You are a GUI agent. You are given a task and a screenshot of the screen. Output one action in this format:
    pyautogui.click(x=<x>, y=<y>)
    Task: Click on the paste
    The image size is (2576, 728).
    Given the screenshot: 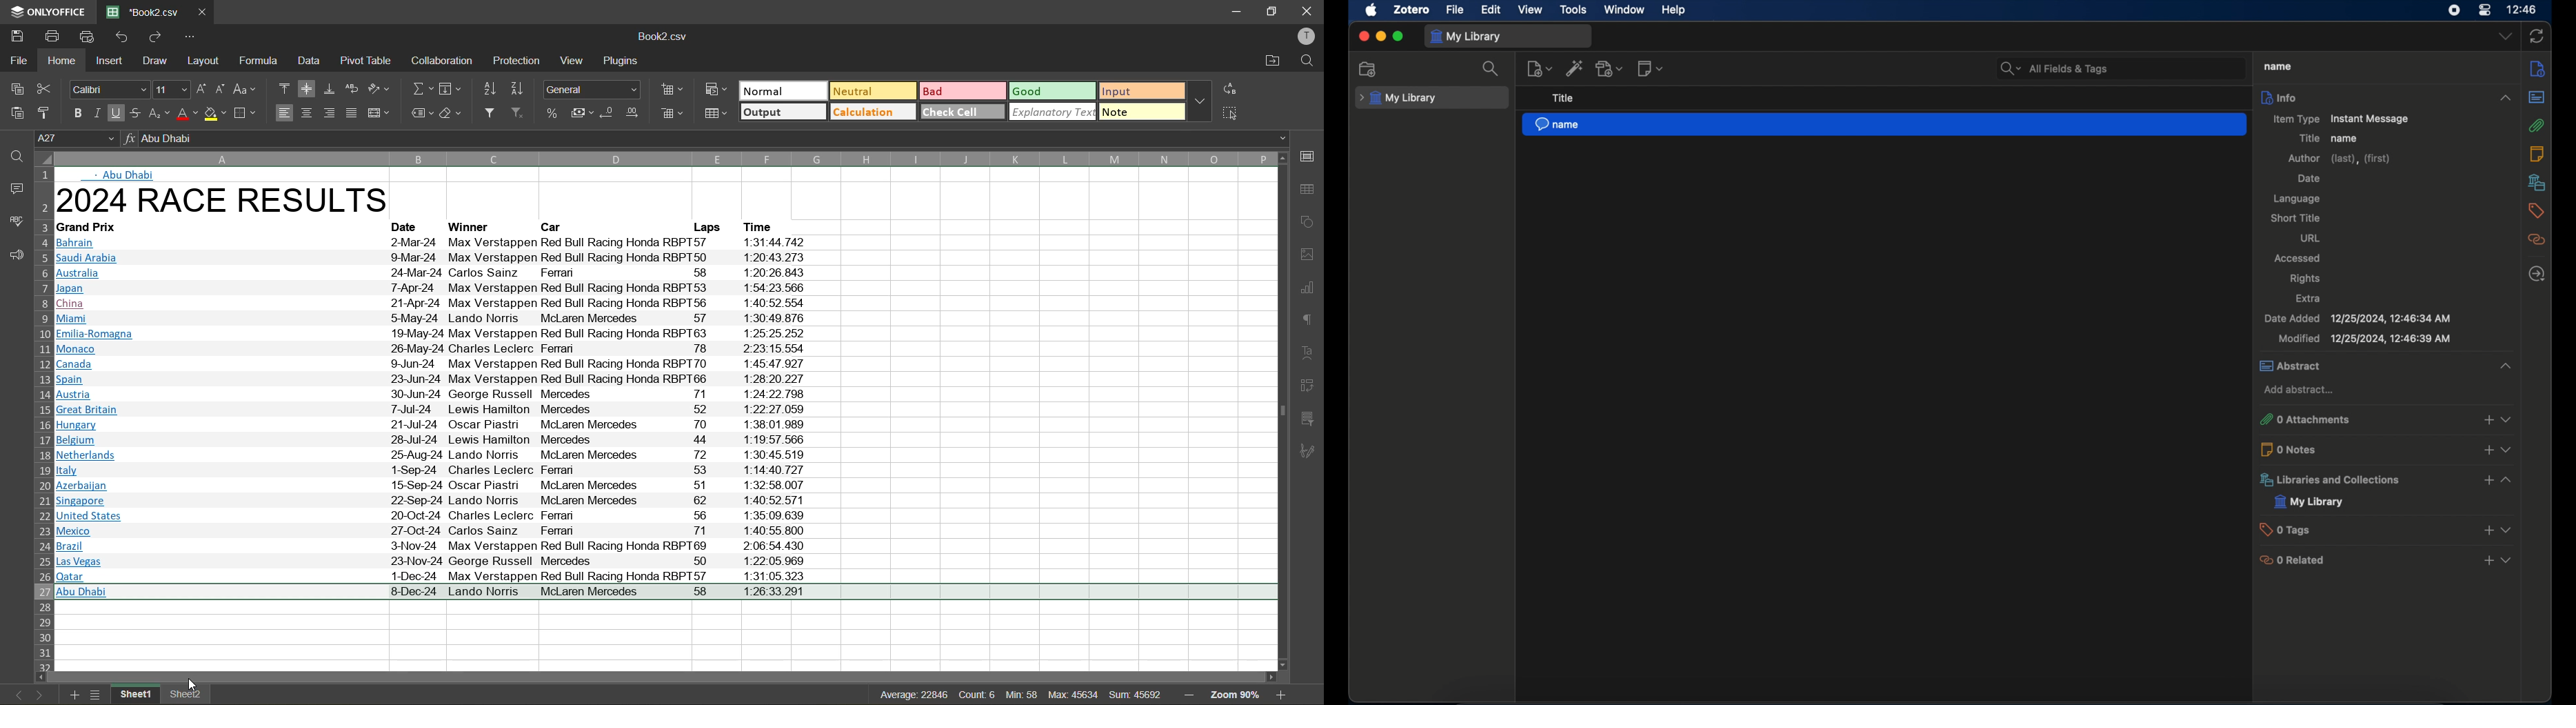 What is the action you would take?
    pyautogui.click(x=17, y=112)
    